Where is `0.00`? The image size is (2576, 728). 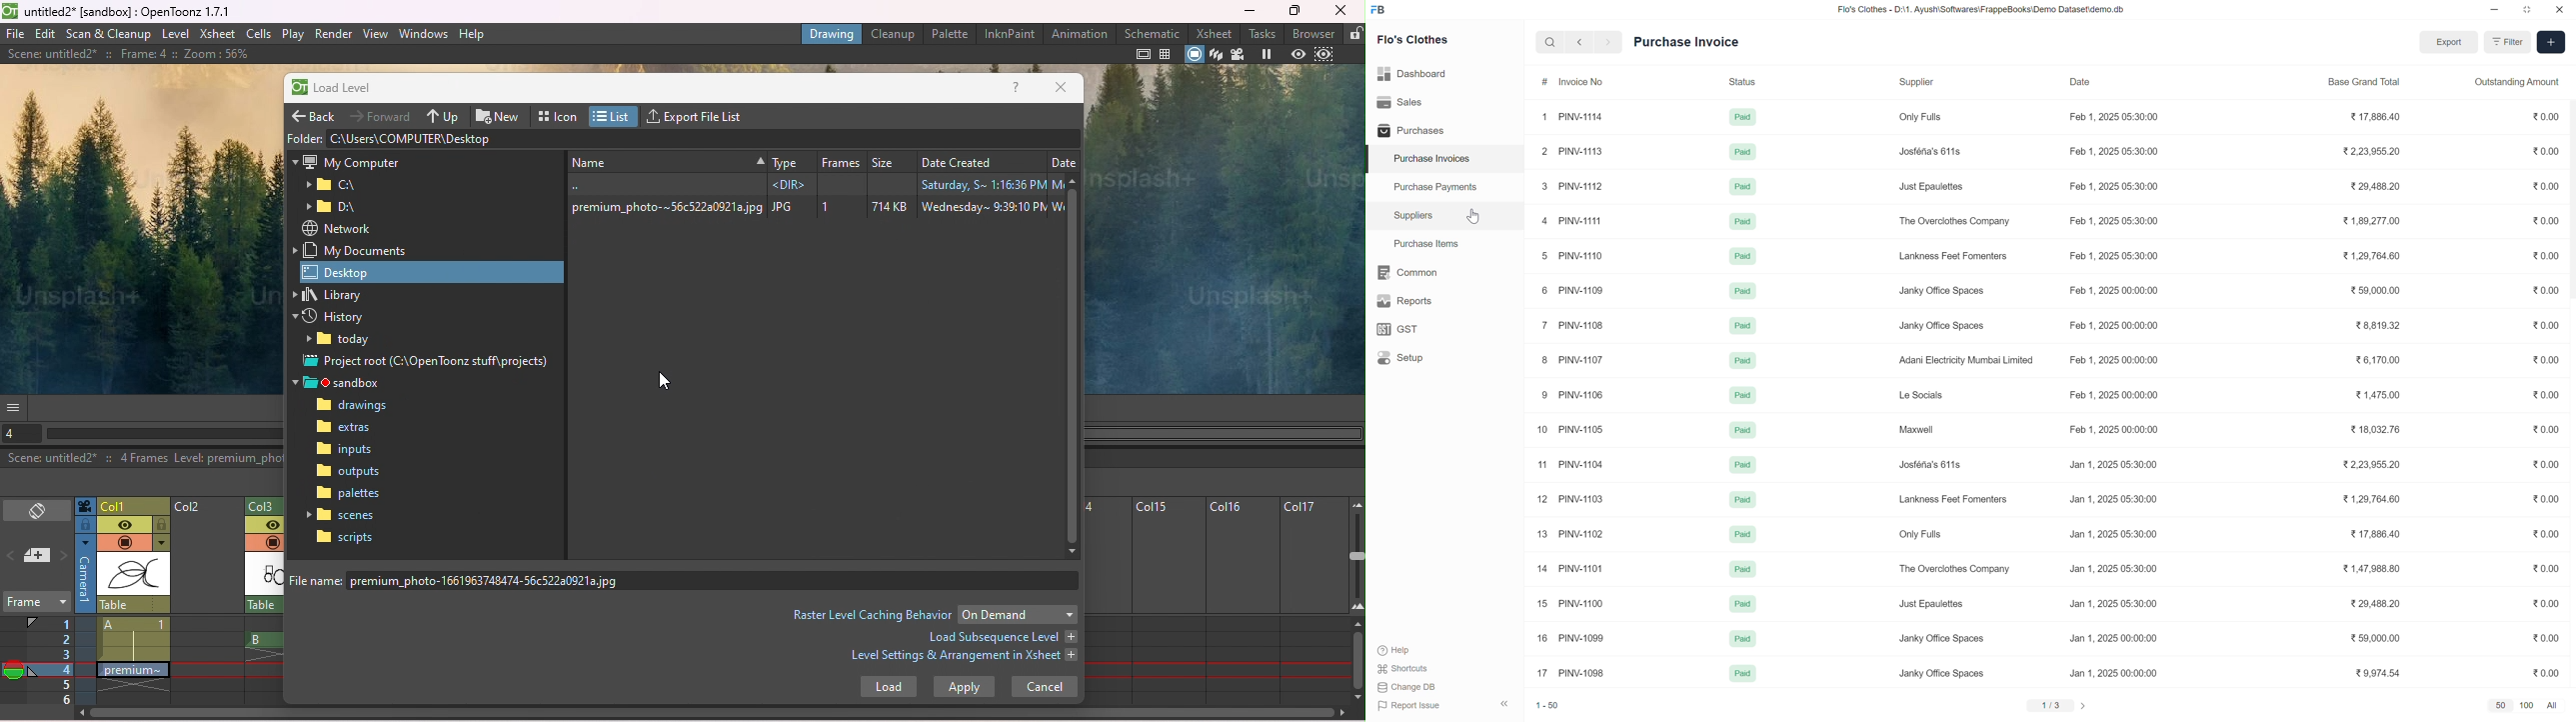 0.00 is located at coordinates (2546, 151).